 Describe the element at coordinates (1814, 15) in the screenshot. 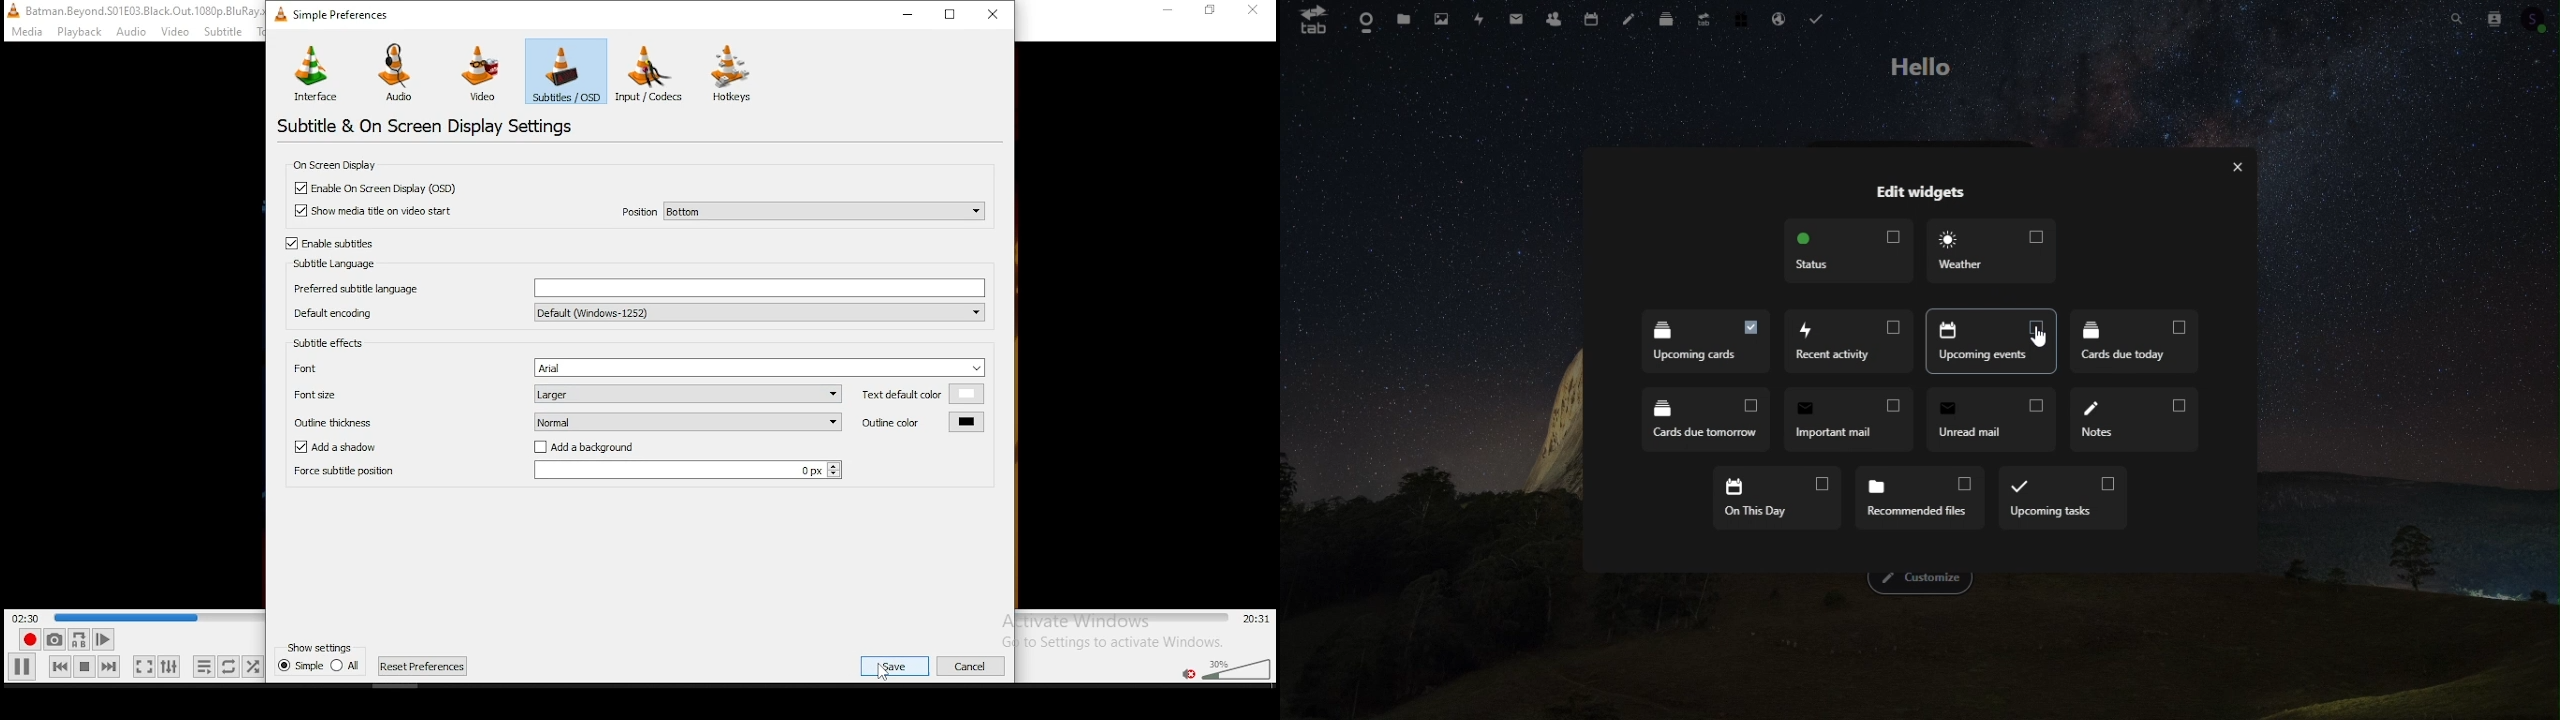

I see `Task ` at that location.